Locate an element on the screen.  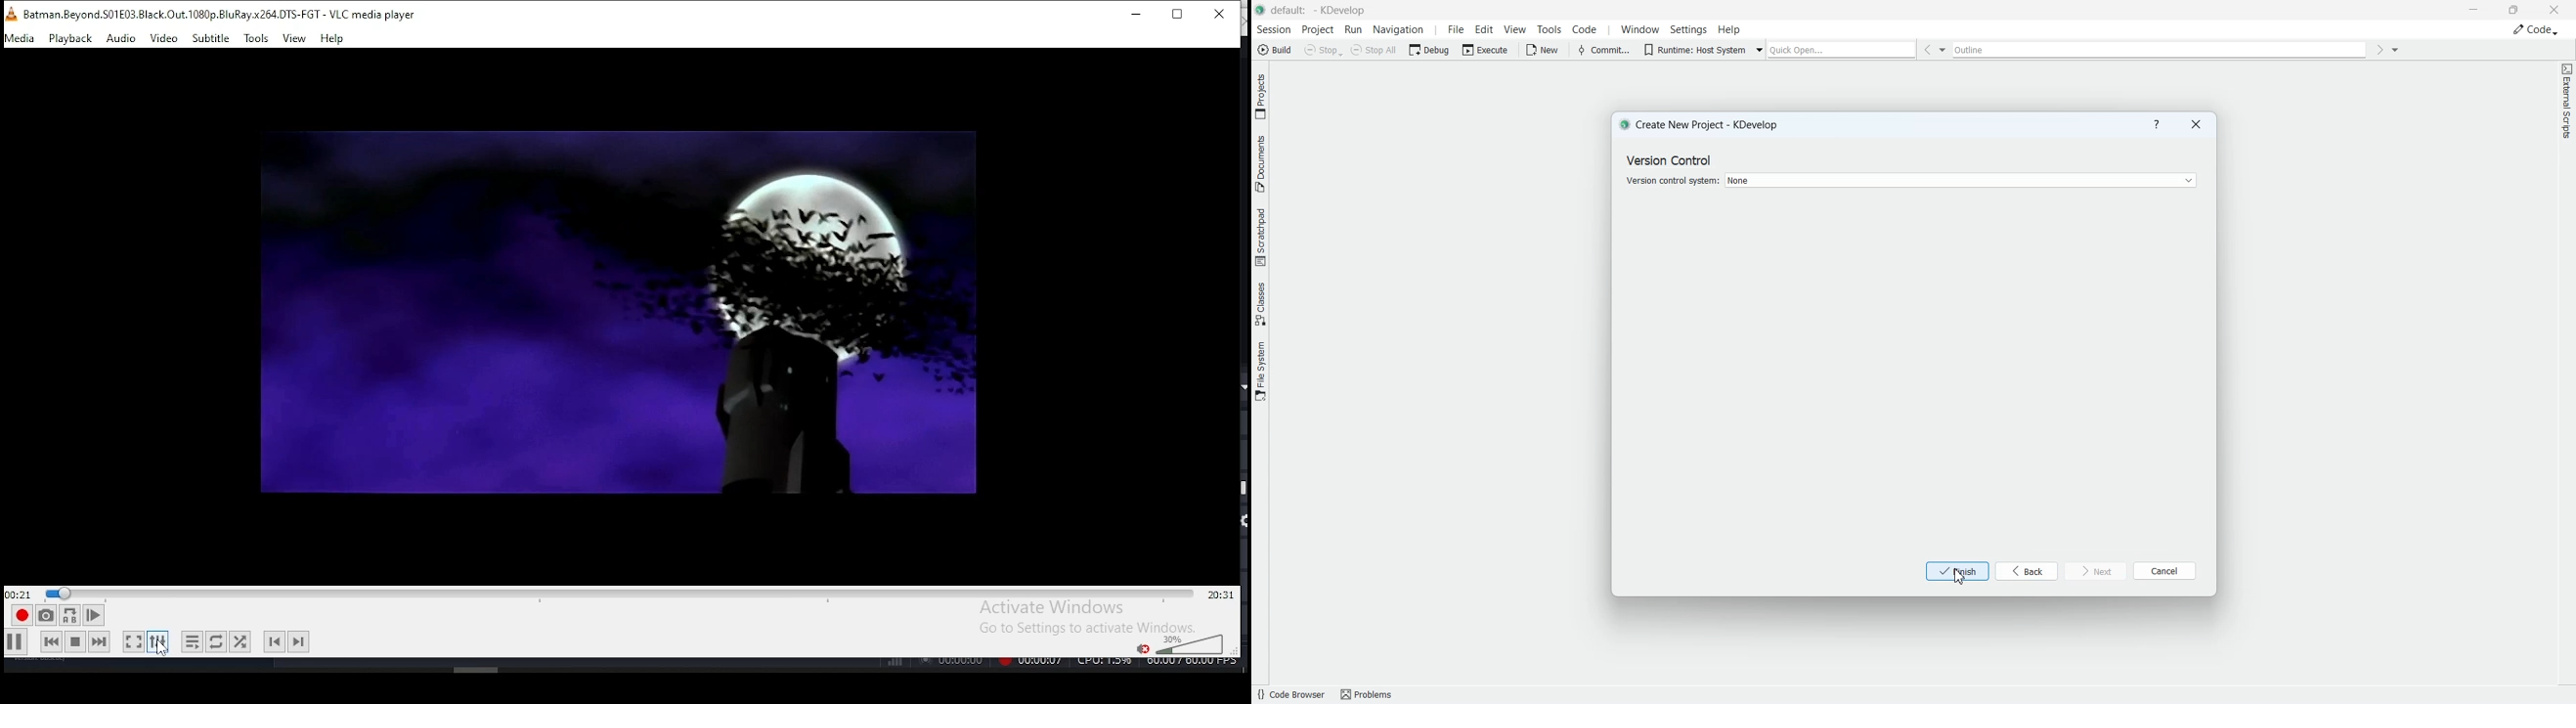
mute/unmute is located at coordinates (1140, 647).